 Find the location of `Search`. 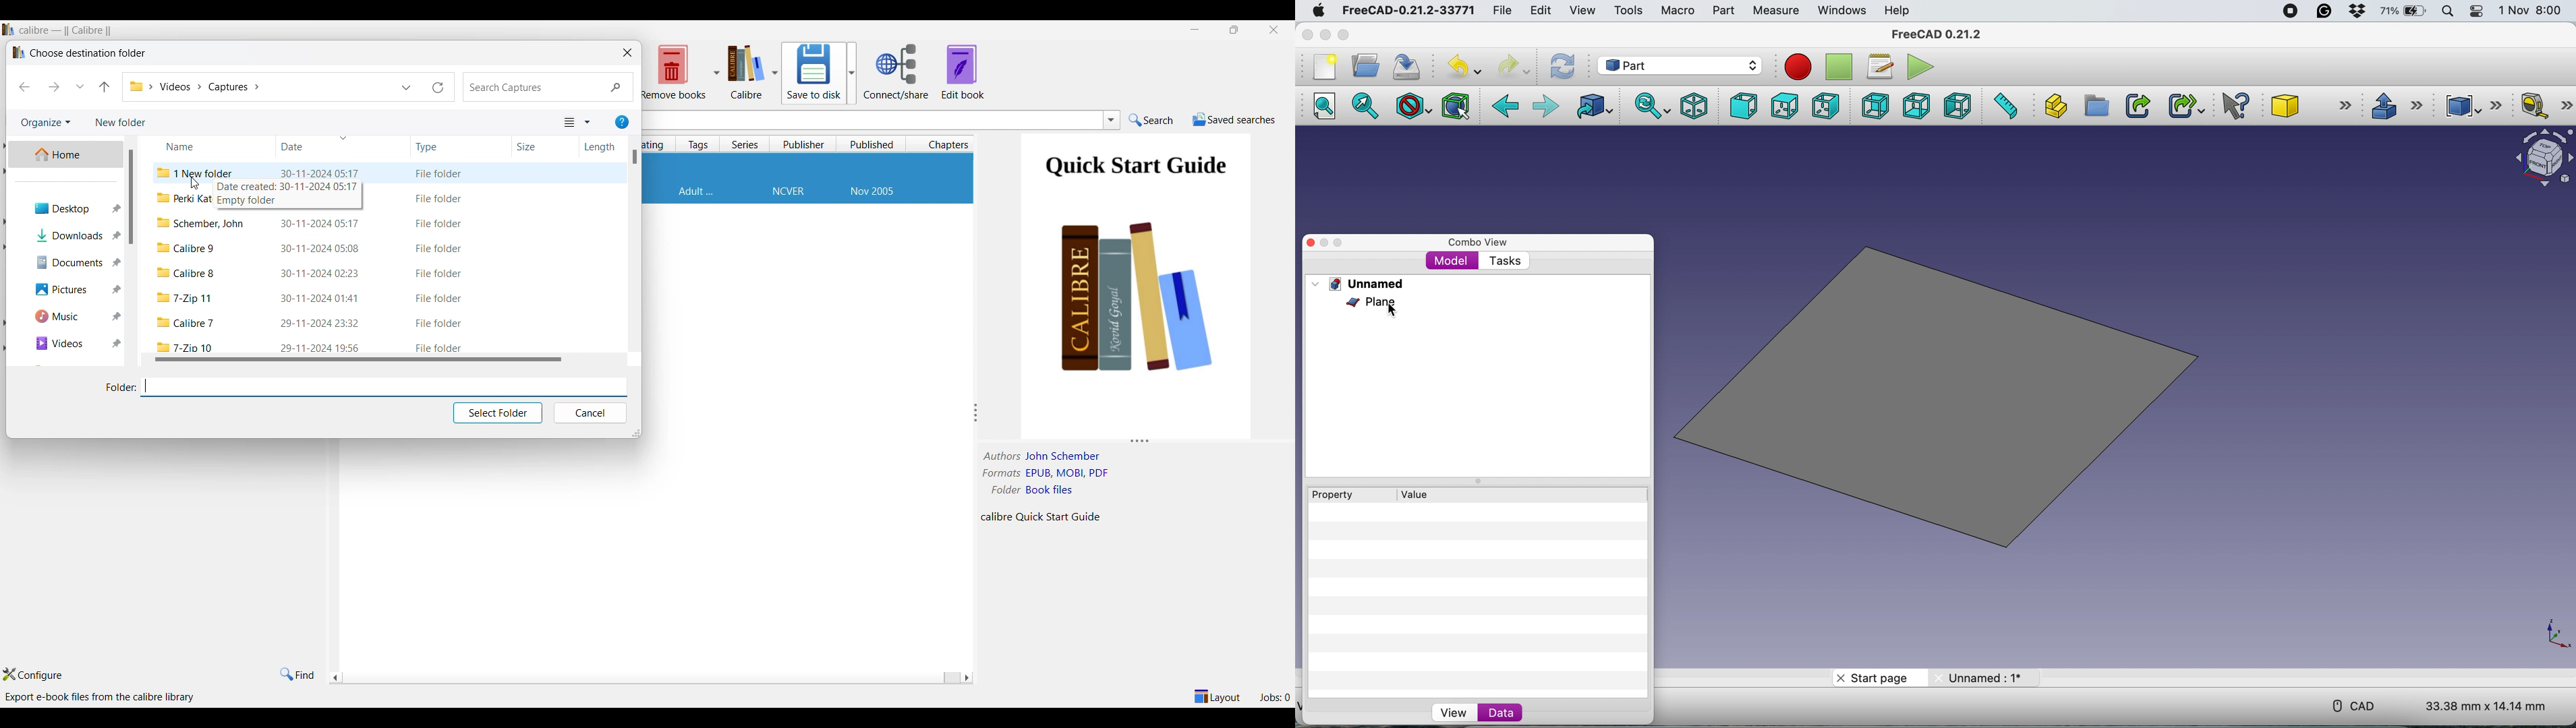

Search is located at coordinates (549, 88).